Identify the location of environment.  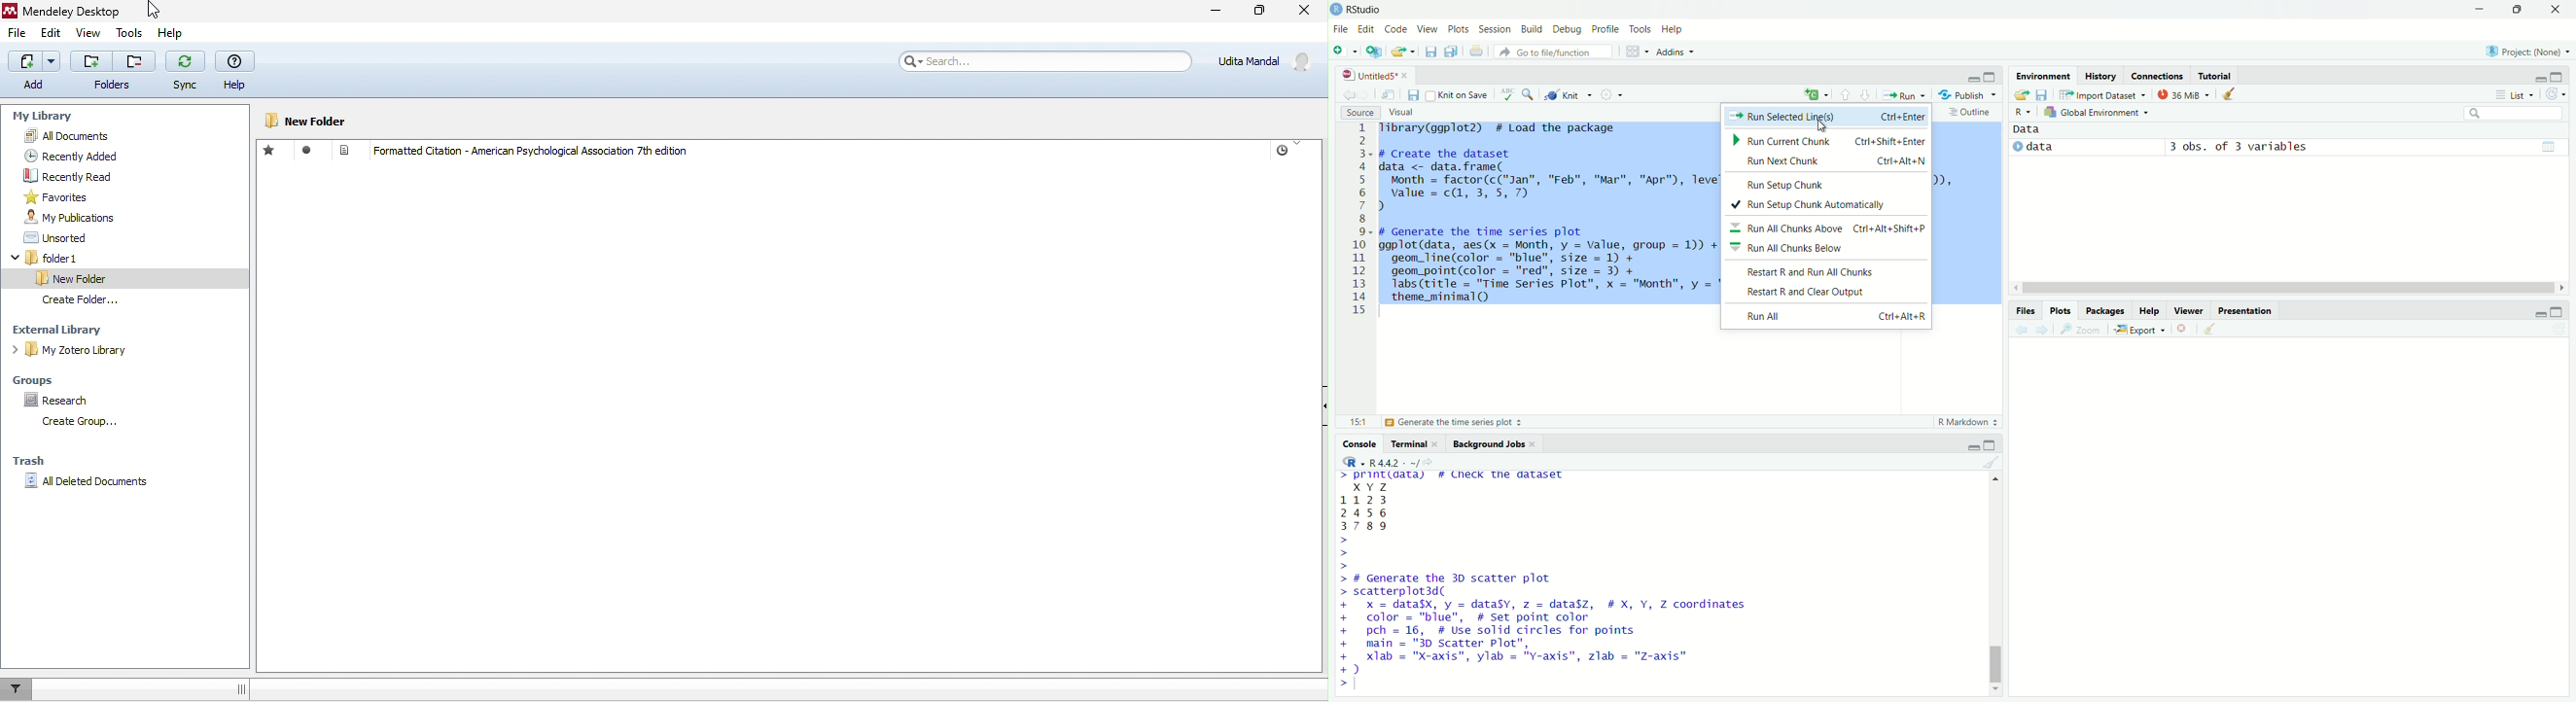
(2041, 75).